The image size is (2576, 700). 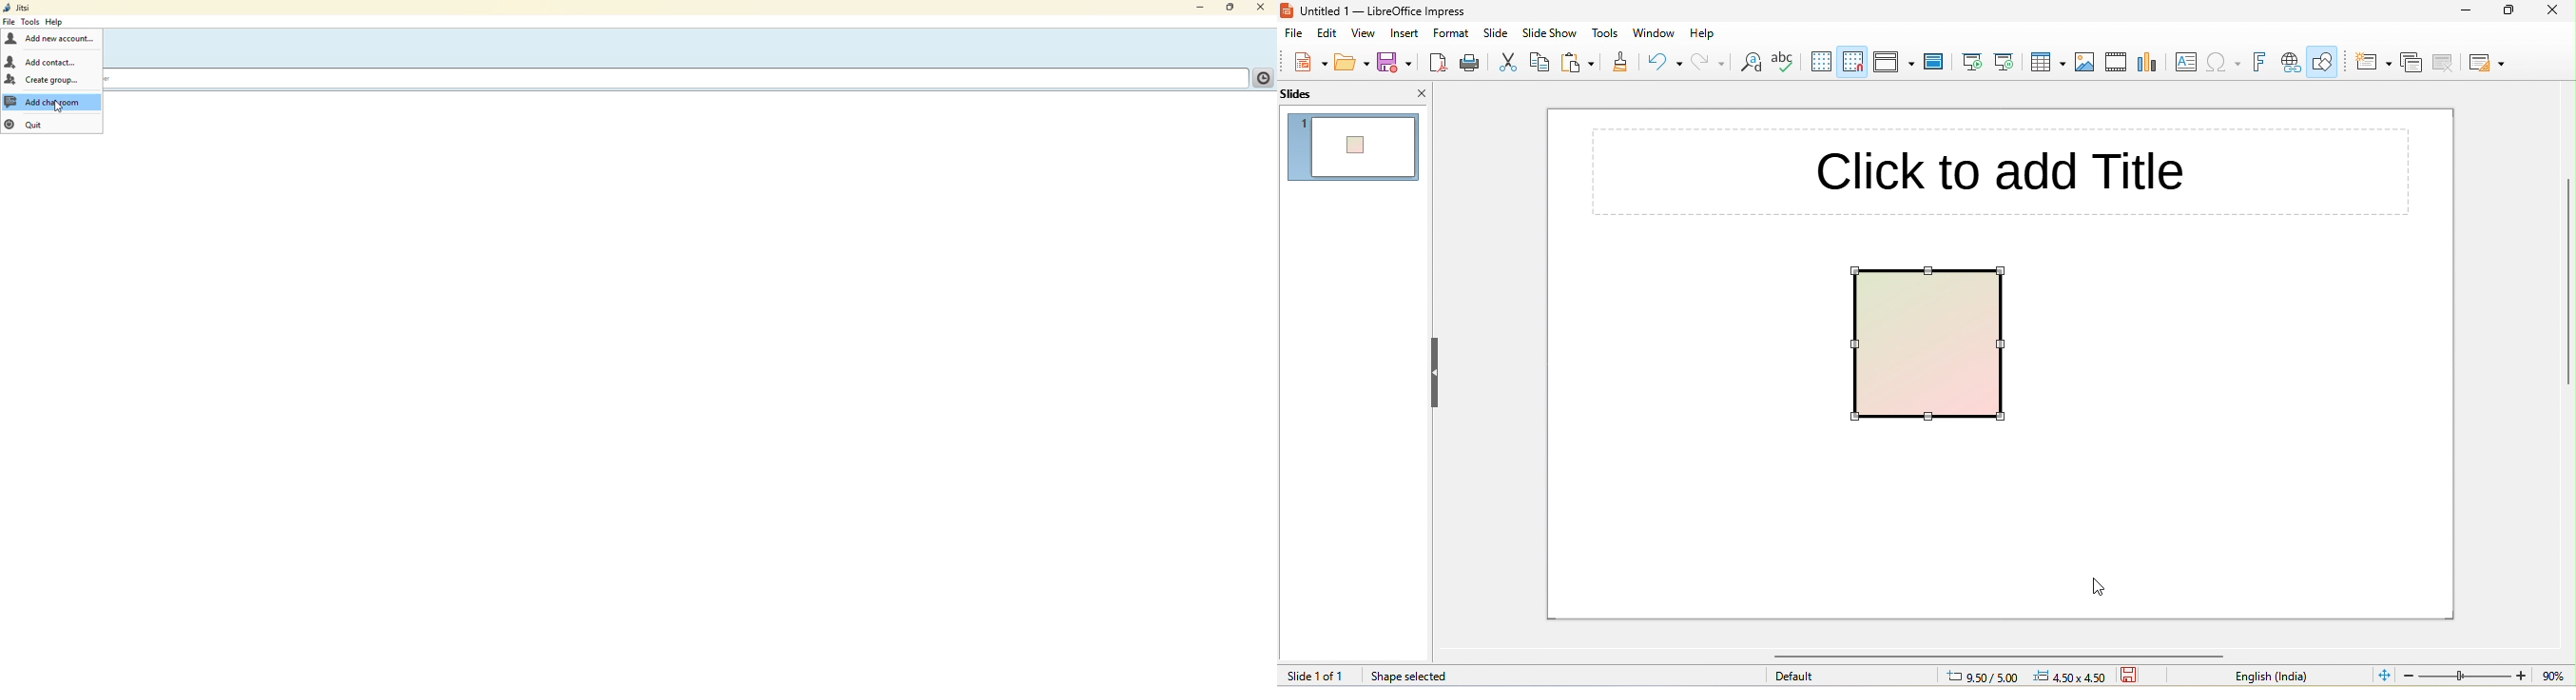 I want to click on help, so click(x=1704, y=33).